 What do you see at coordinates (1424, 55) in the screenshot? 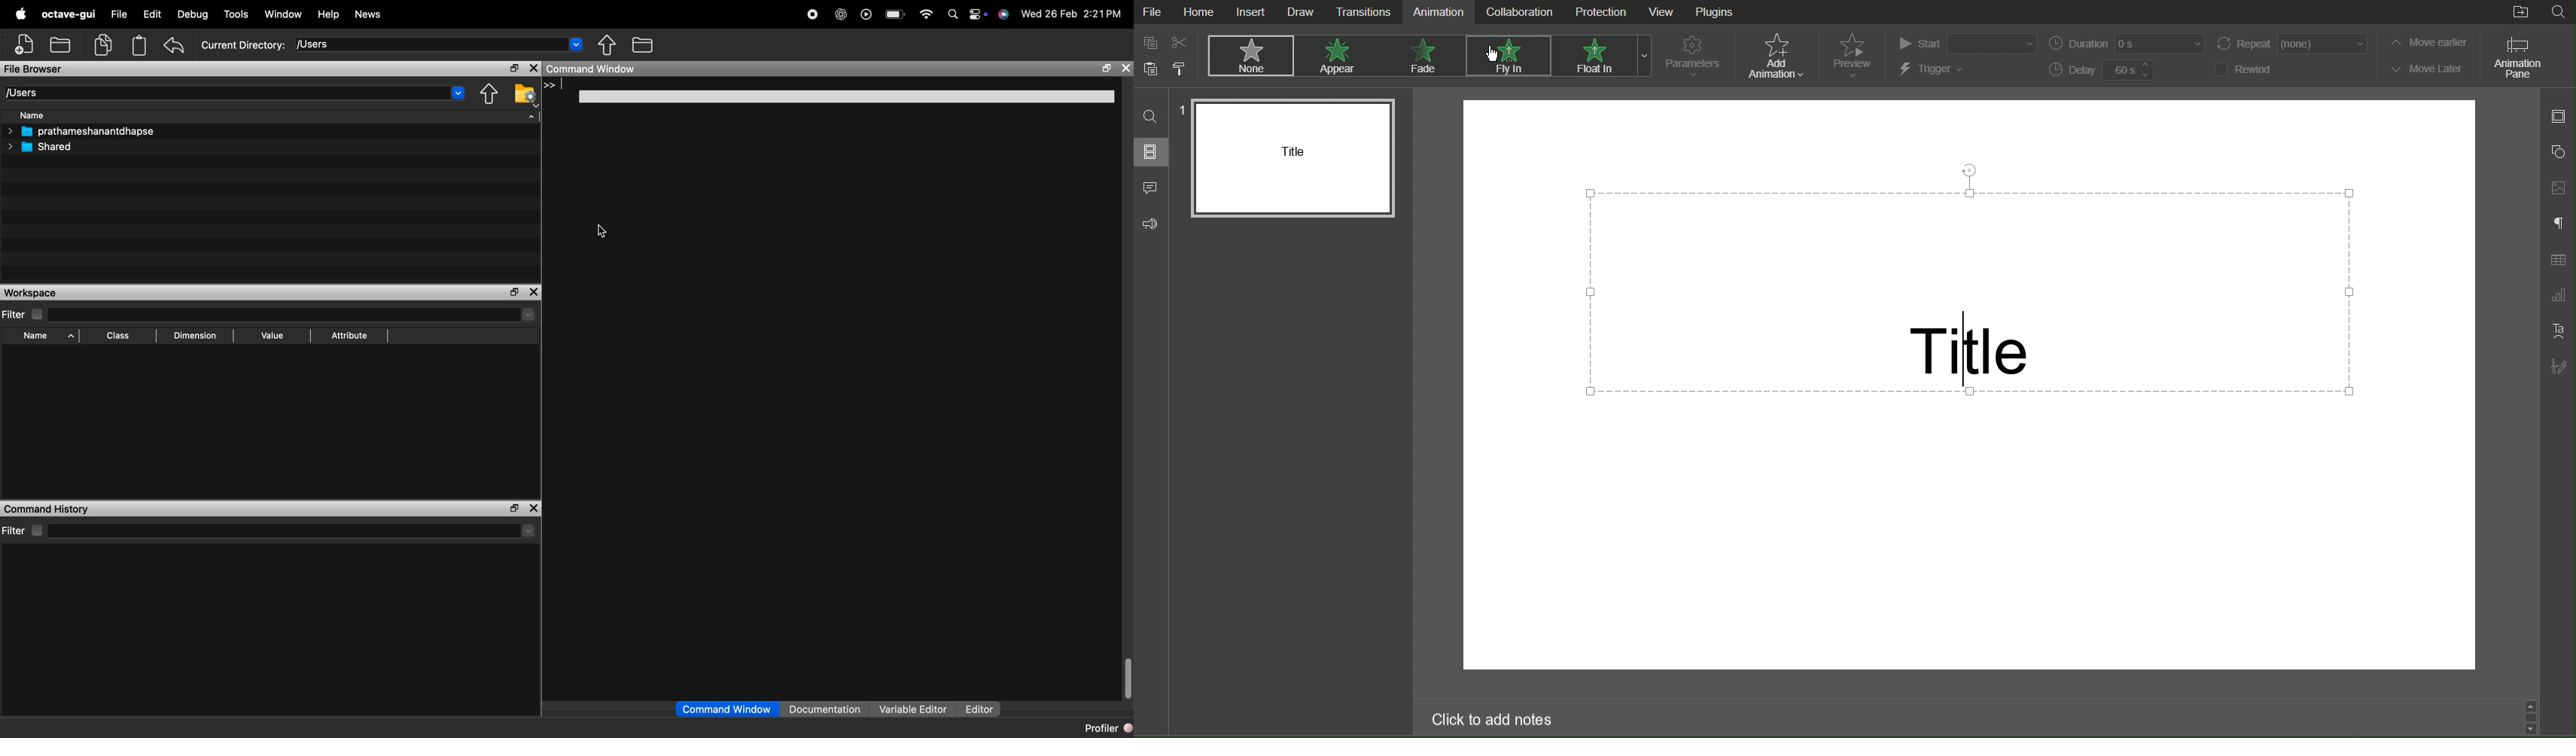
I see `Fade` at bounding box center [1424, 55].